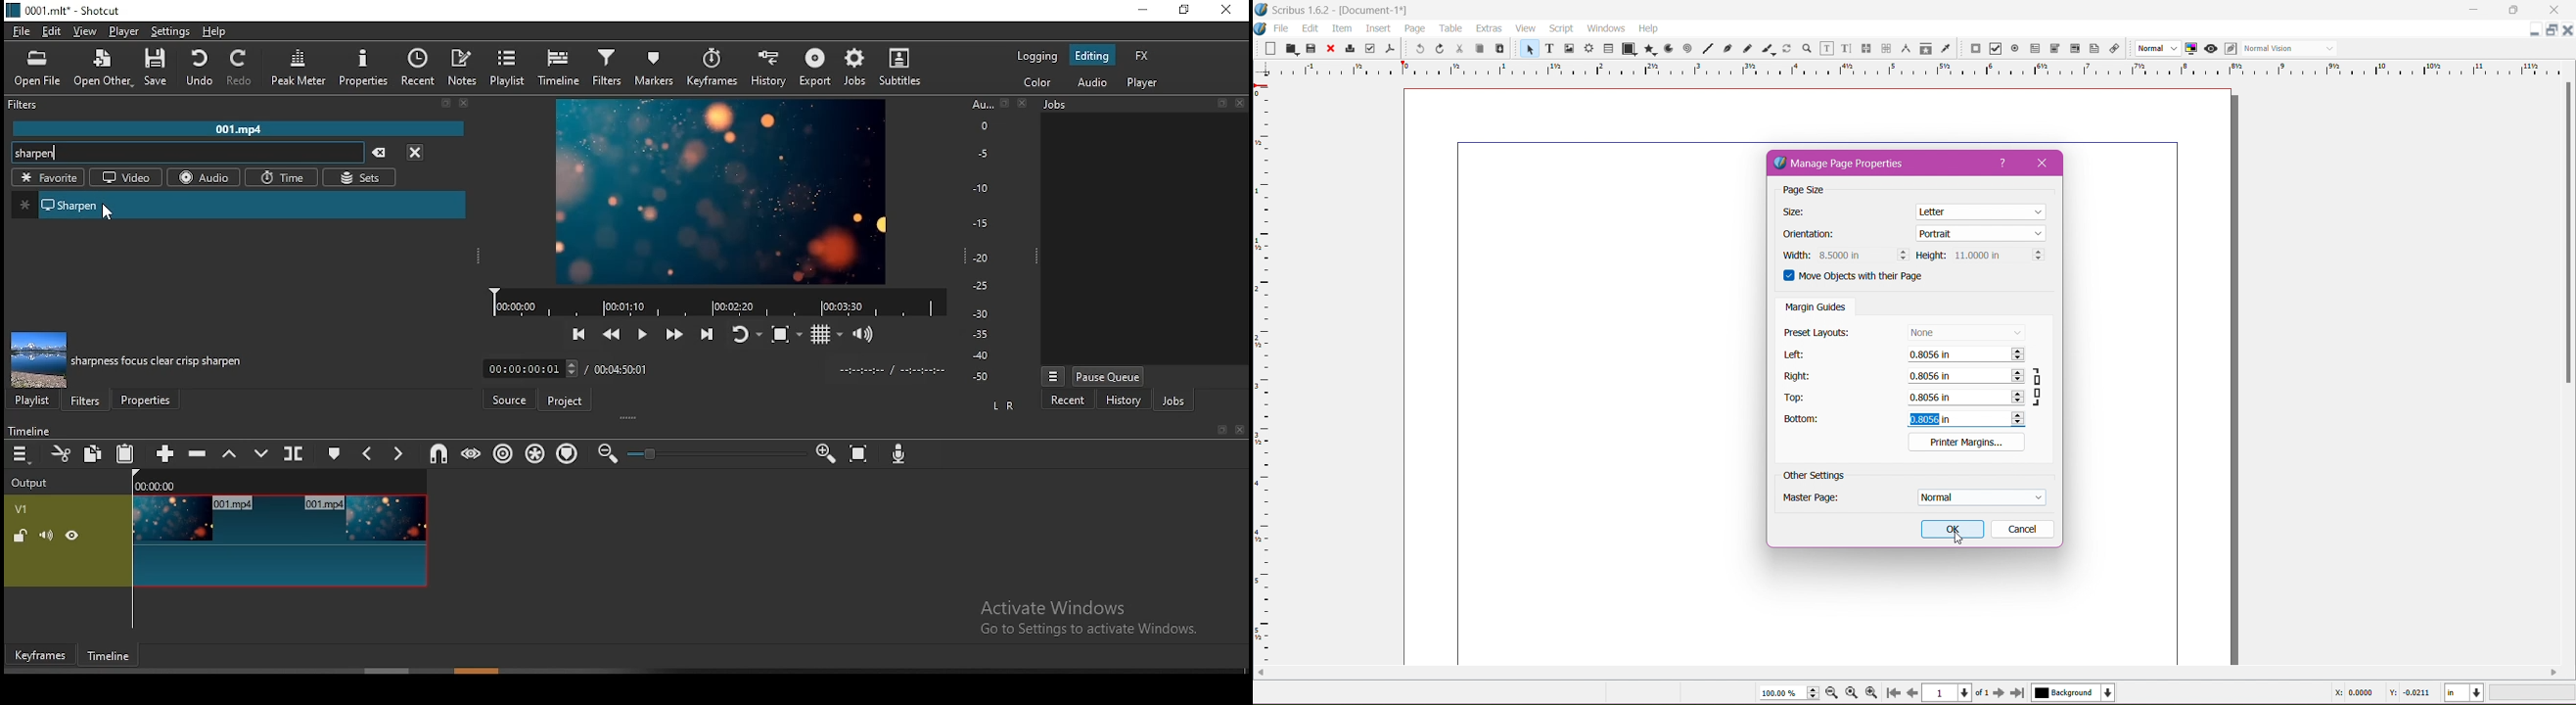  What do you see at coordinates (1687, 49) in the screenshot?
I see `Spiral` at bounding box center [1687, 49].